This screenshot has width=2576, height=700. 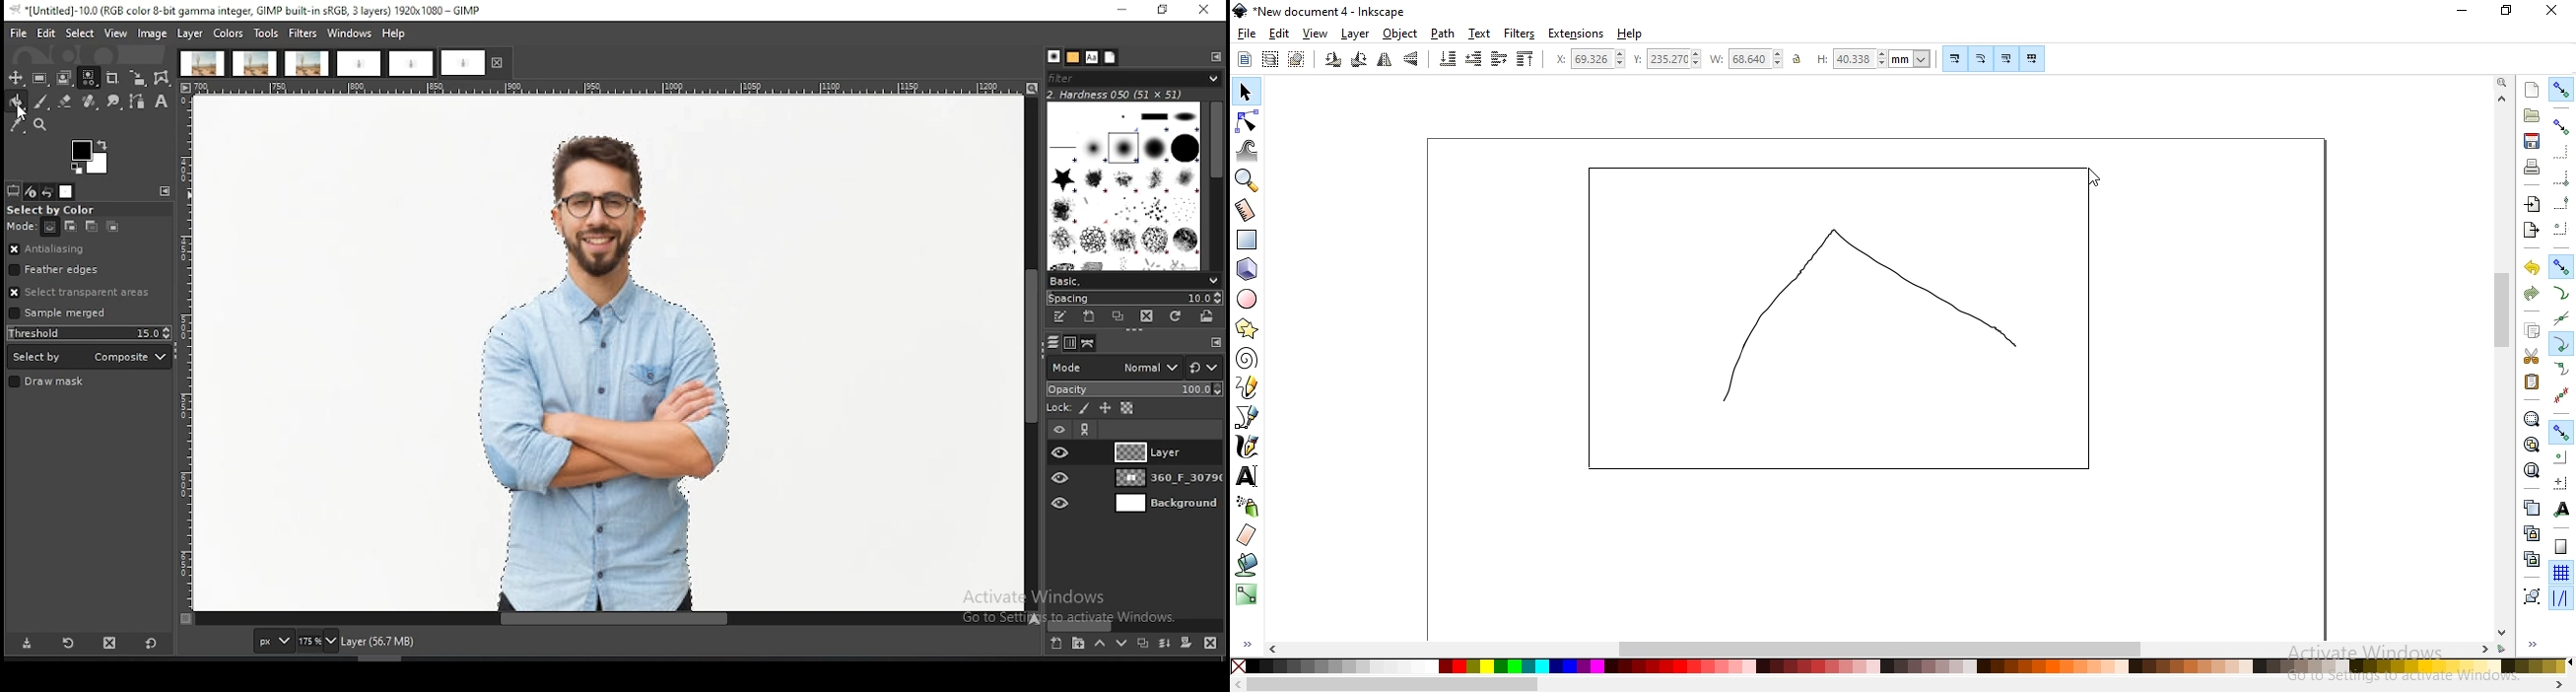 I want to click on paste, so click(x=2531, y=381).